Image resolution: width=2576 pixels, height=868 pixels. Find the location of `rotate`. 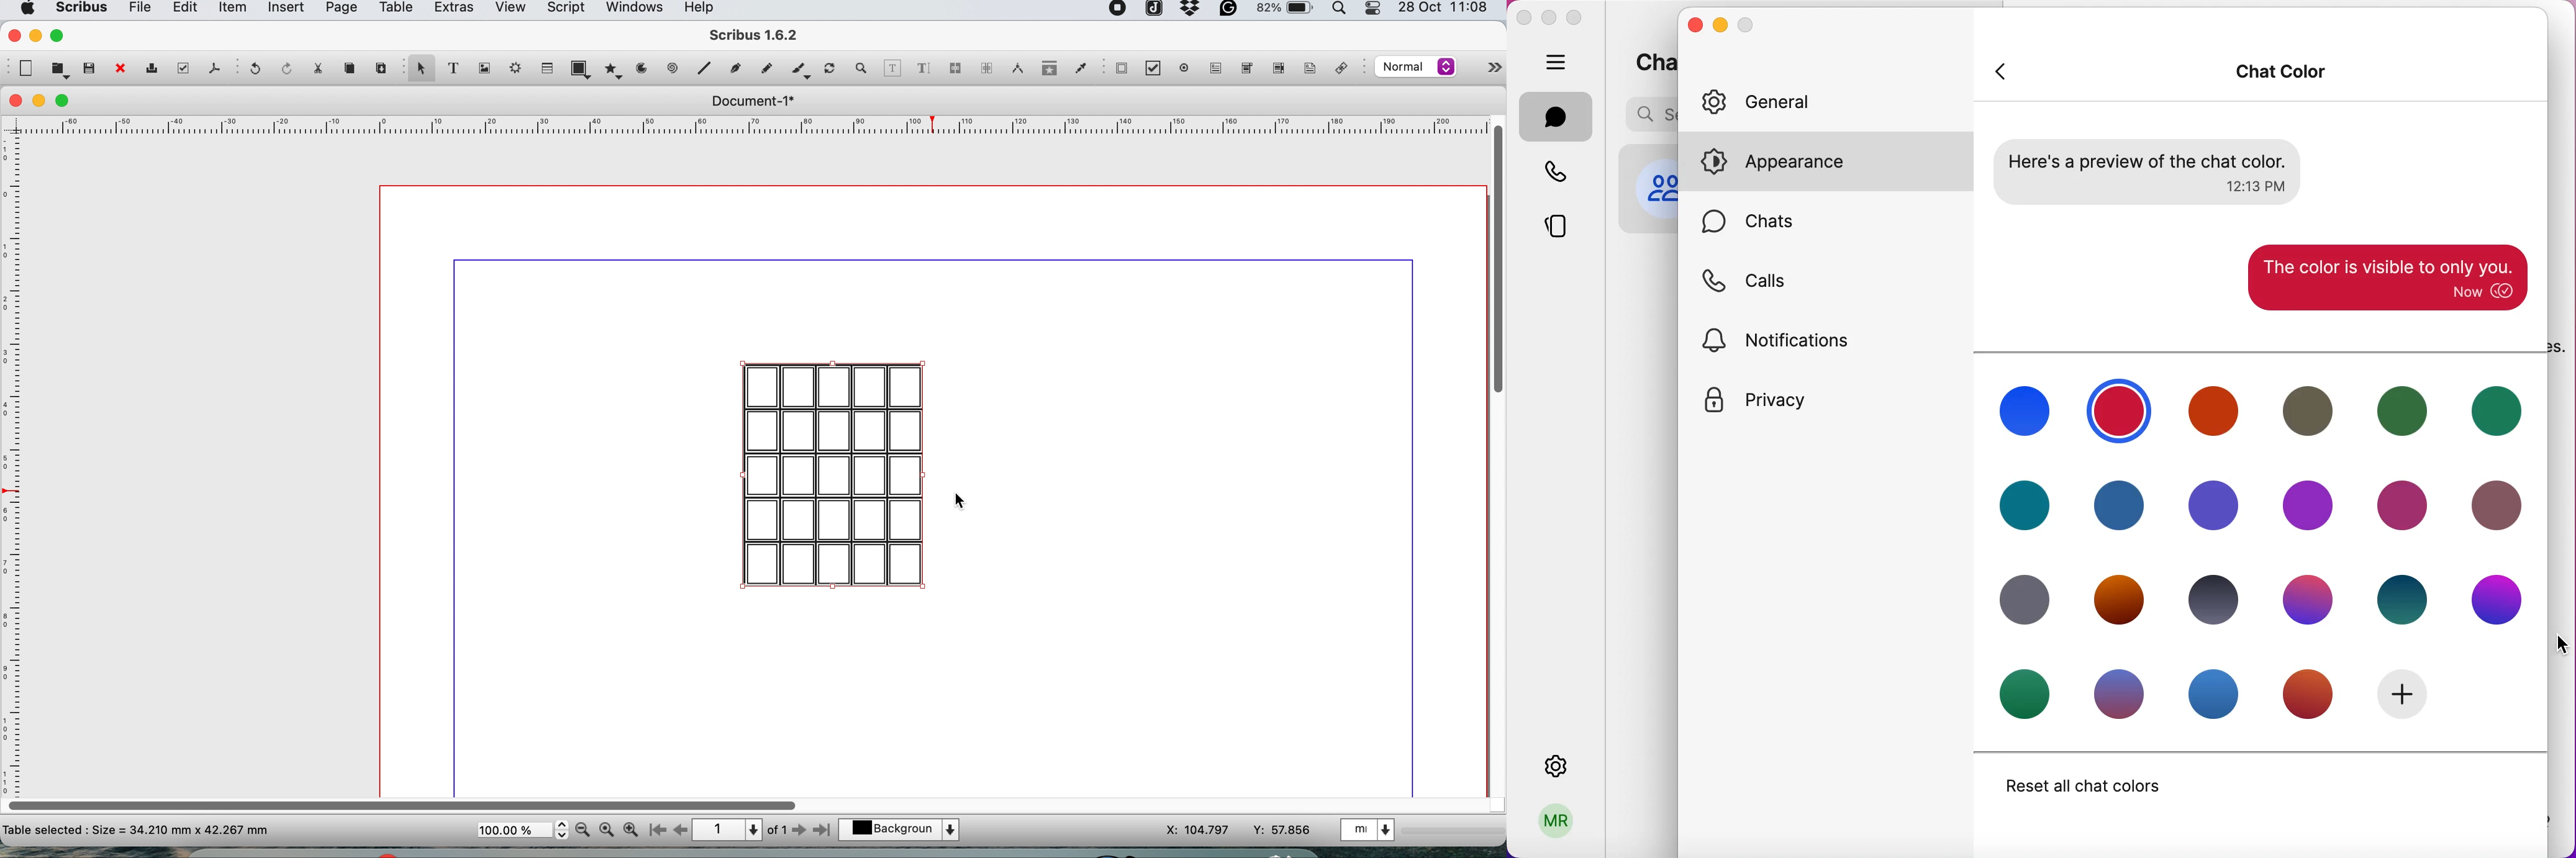

rotate is located at coordinates (832, 69).